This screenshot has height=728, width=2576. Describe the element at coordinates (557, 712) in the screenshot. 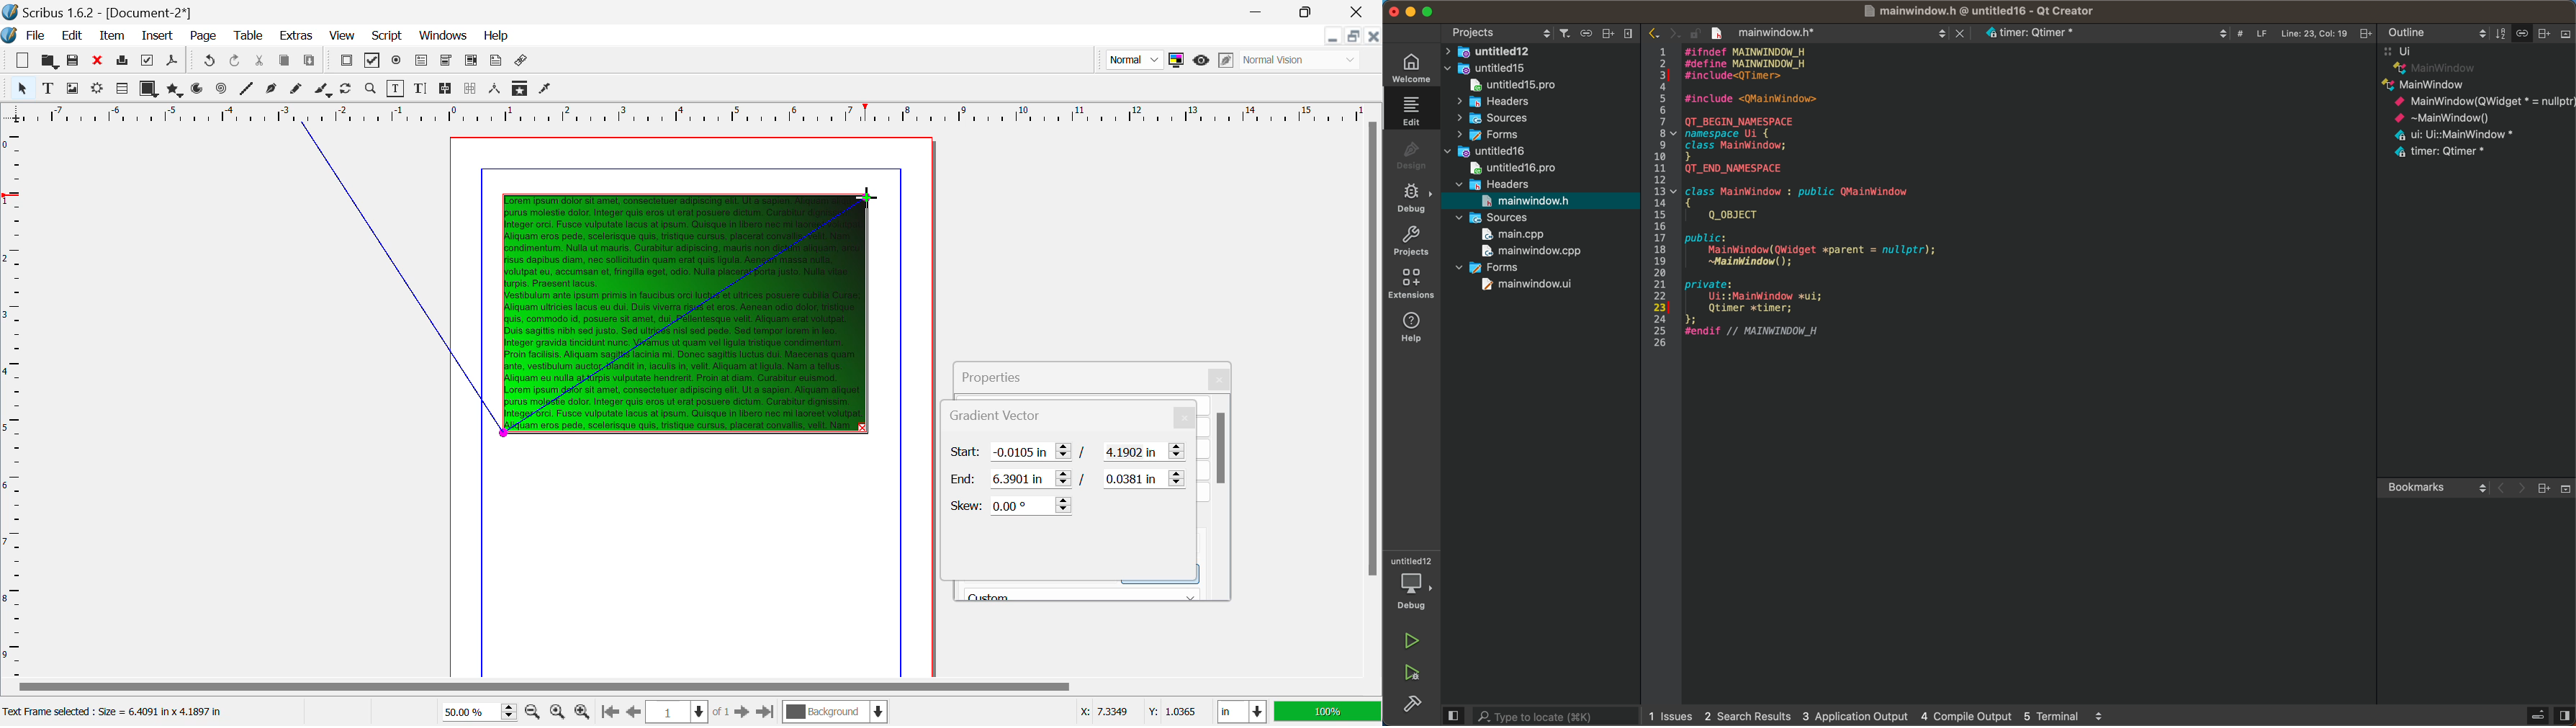

I see `Zoom to 100%` at that location.